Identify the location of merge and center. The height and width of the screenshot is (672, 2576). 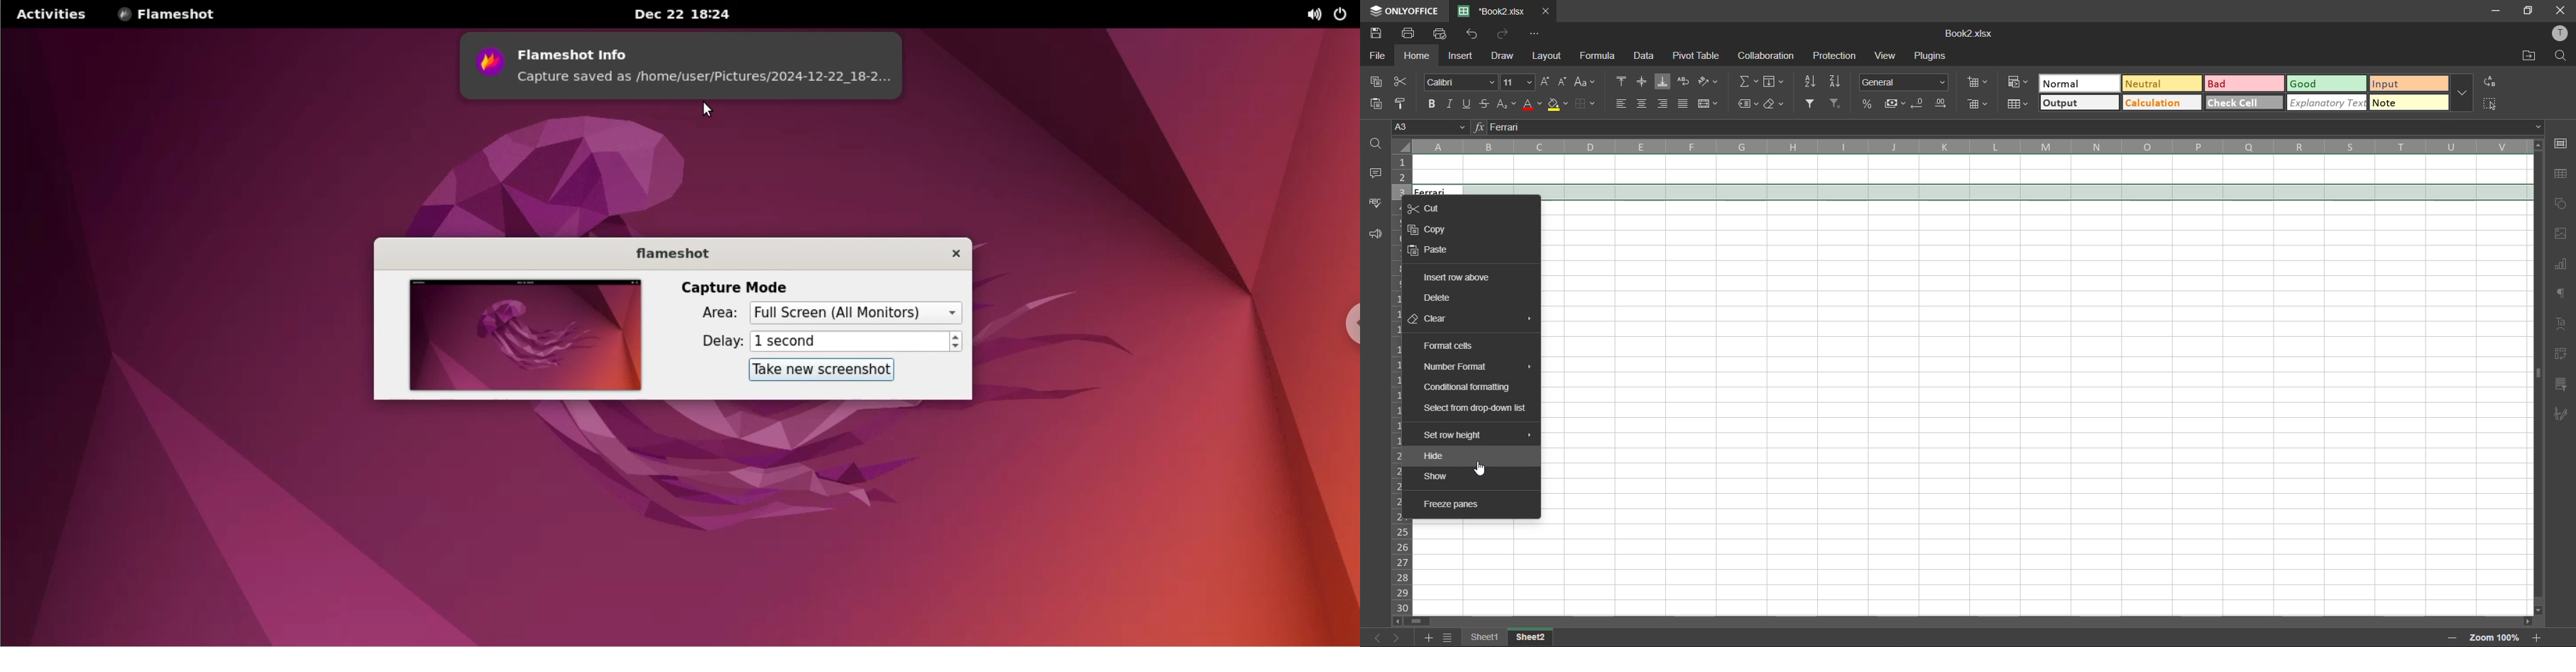
(1708, 104).